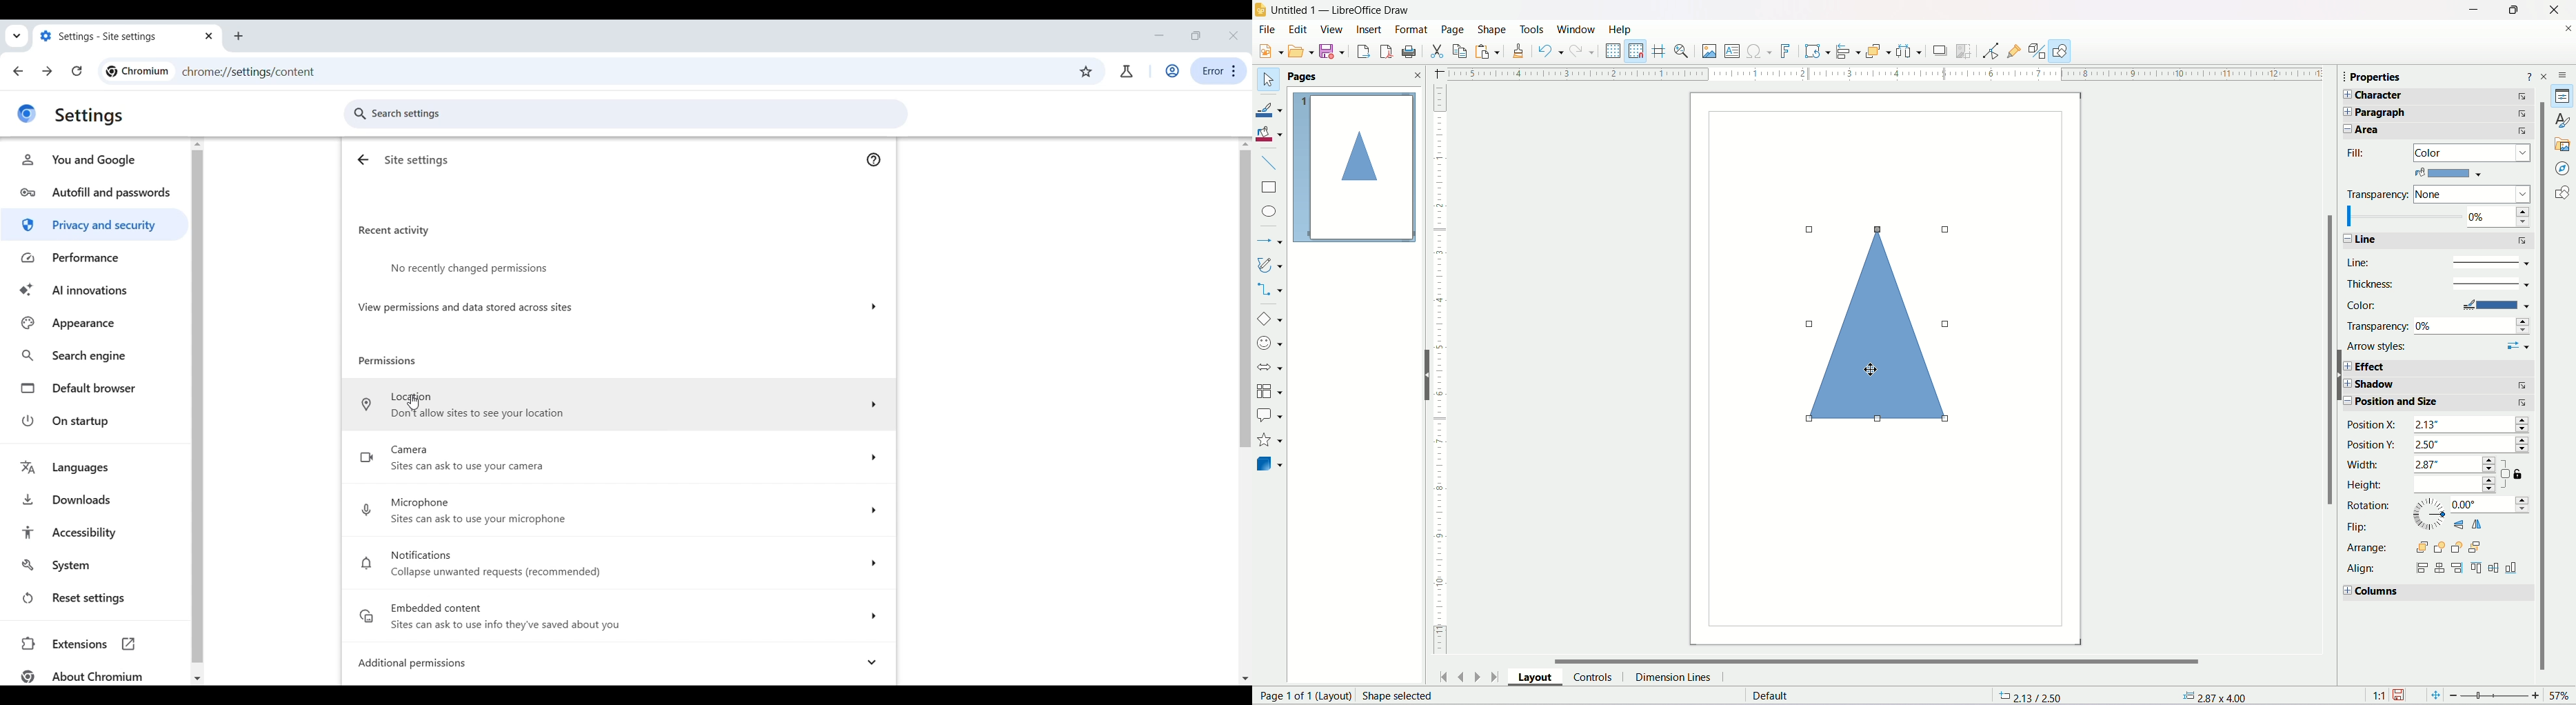 The width and height of the screenshot is (2576, 728). Describe the element at coordinates (2520, 475) in the screenshot. I see `lock` at that location.